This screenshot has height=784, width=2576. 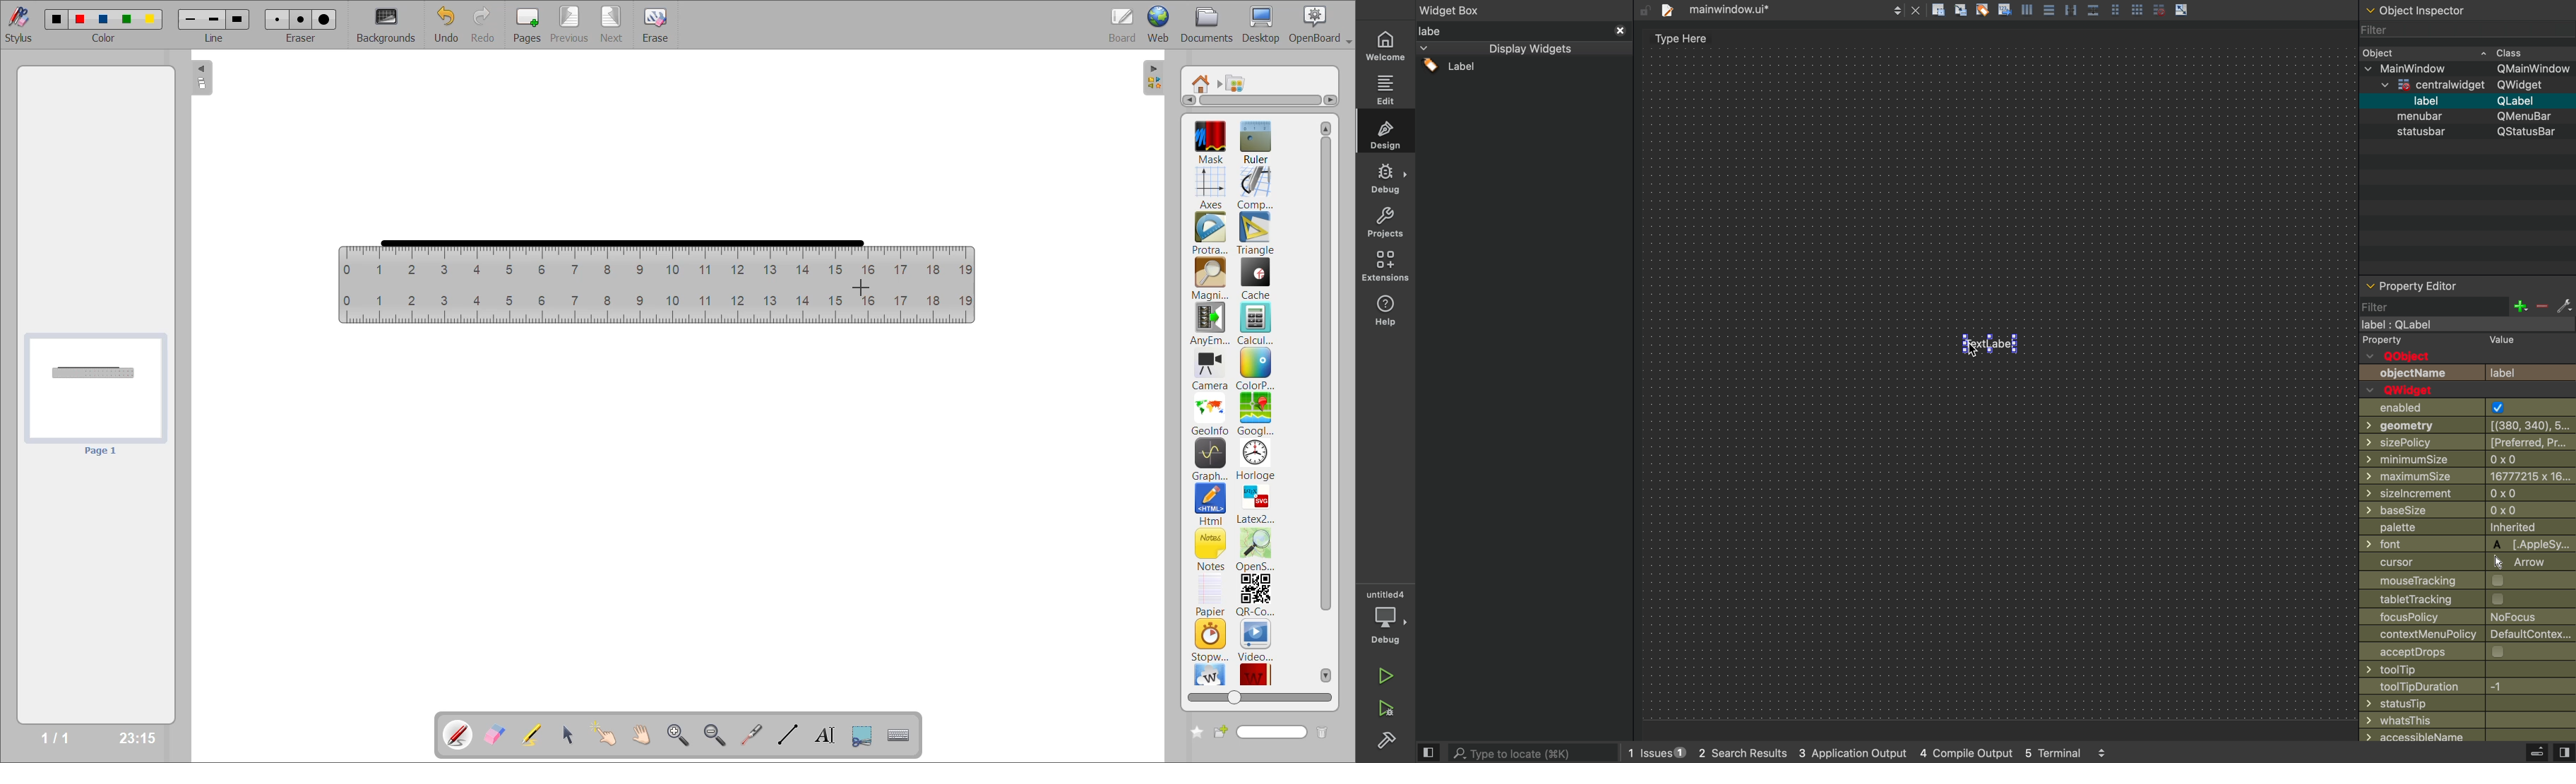 What do you see at coordinates (1384, 266) in the screenshot?
I see `environmnt` at bounding box center [1384, 266].